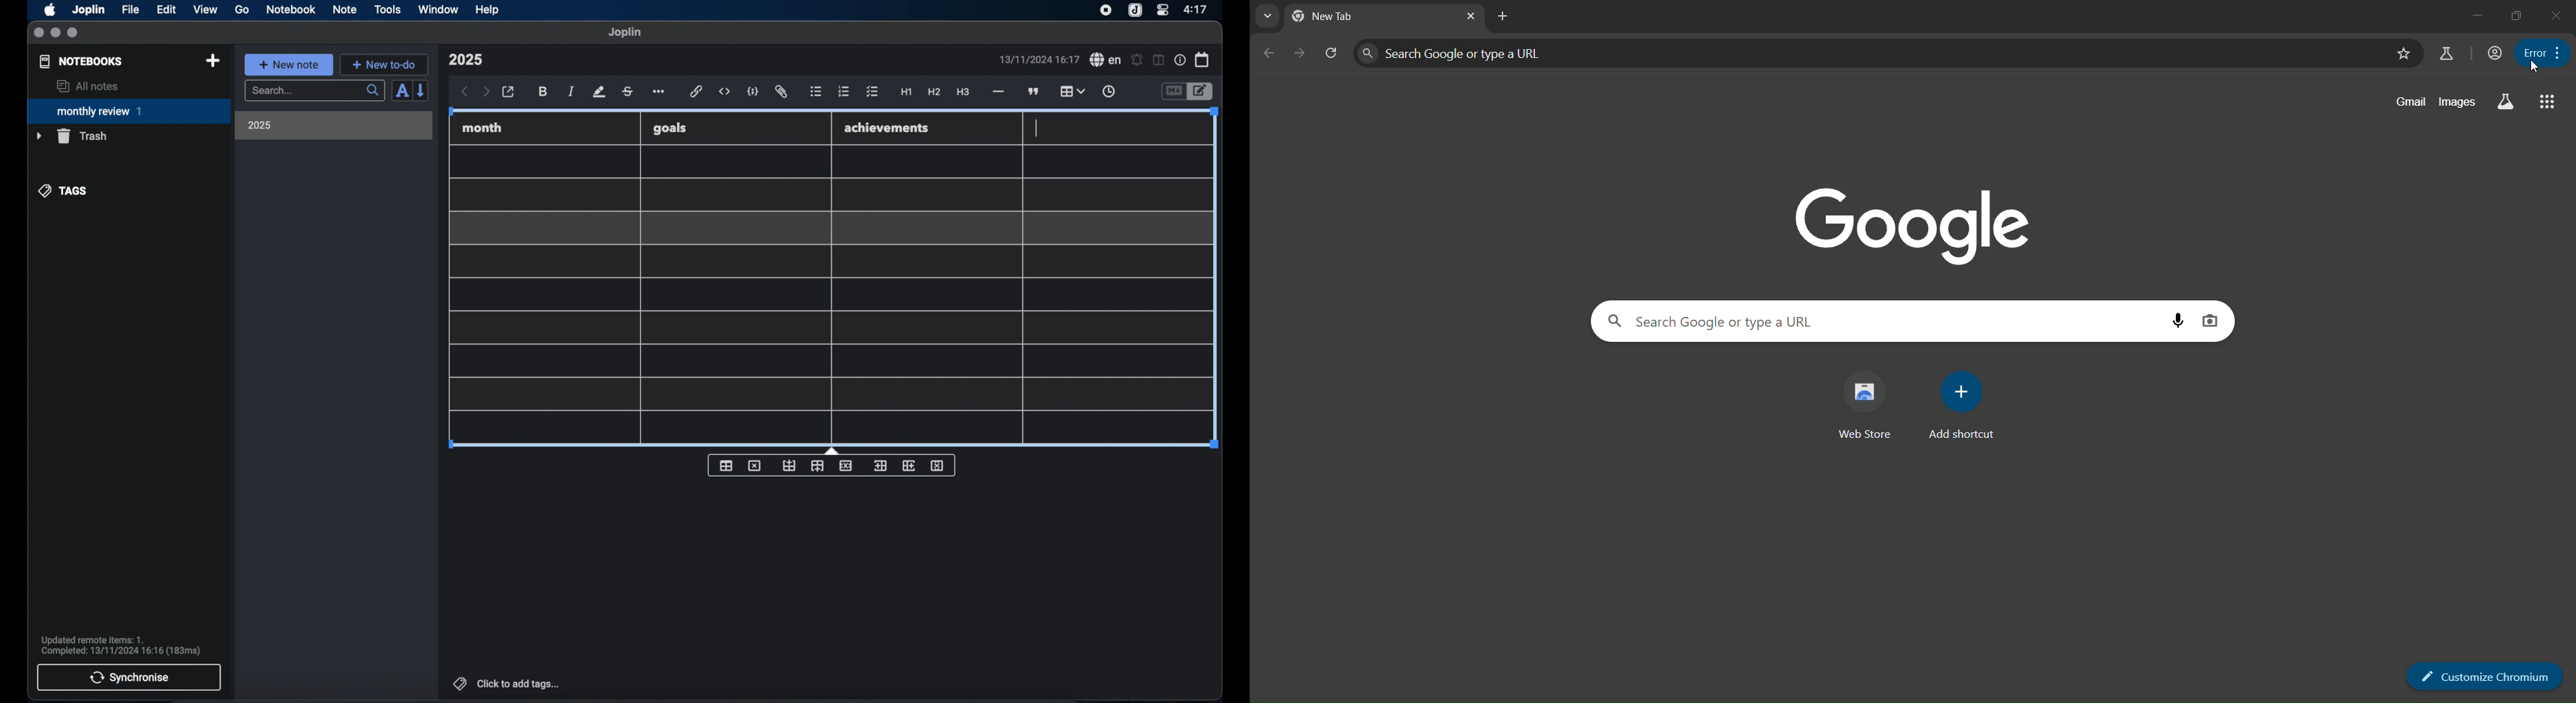 The height and width of the screenshot is (728, 2576). Describe the element at coordinates (755, 466) in the screenshot. I see `delete table` at that location.